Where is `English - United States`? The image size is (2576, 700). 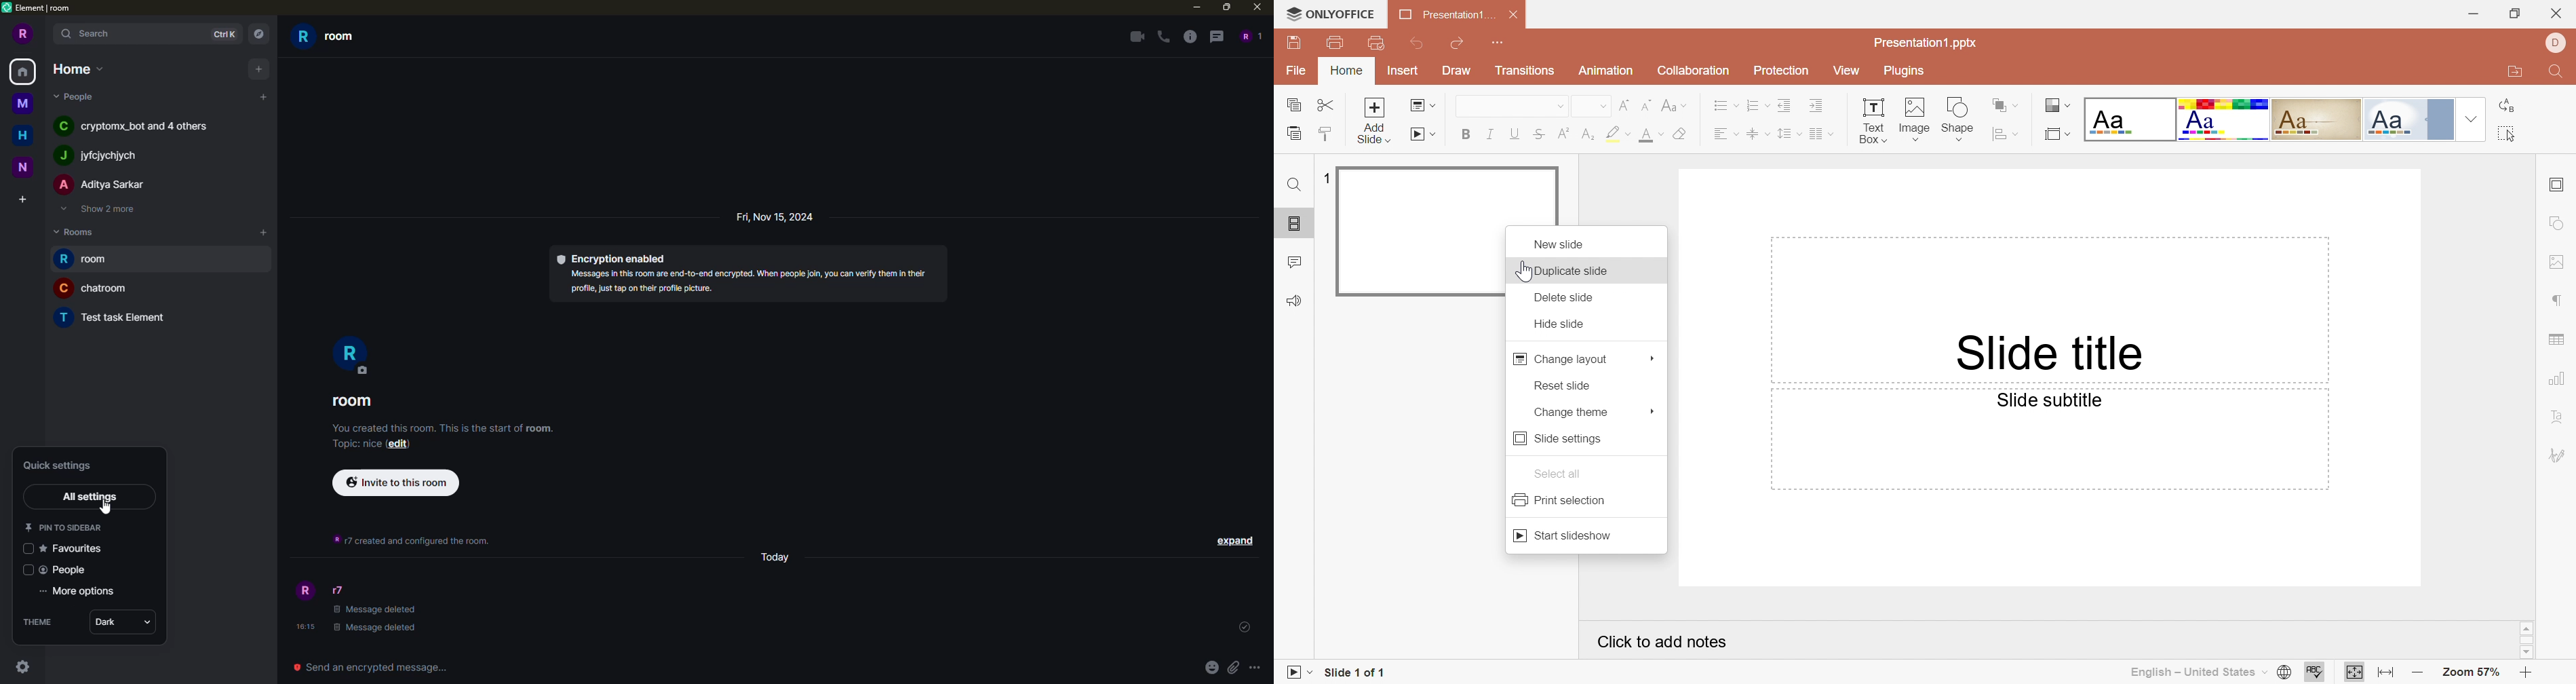 English - United States is located at coordinates (2192, 671).